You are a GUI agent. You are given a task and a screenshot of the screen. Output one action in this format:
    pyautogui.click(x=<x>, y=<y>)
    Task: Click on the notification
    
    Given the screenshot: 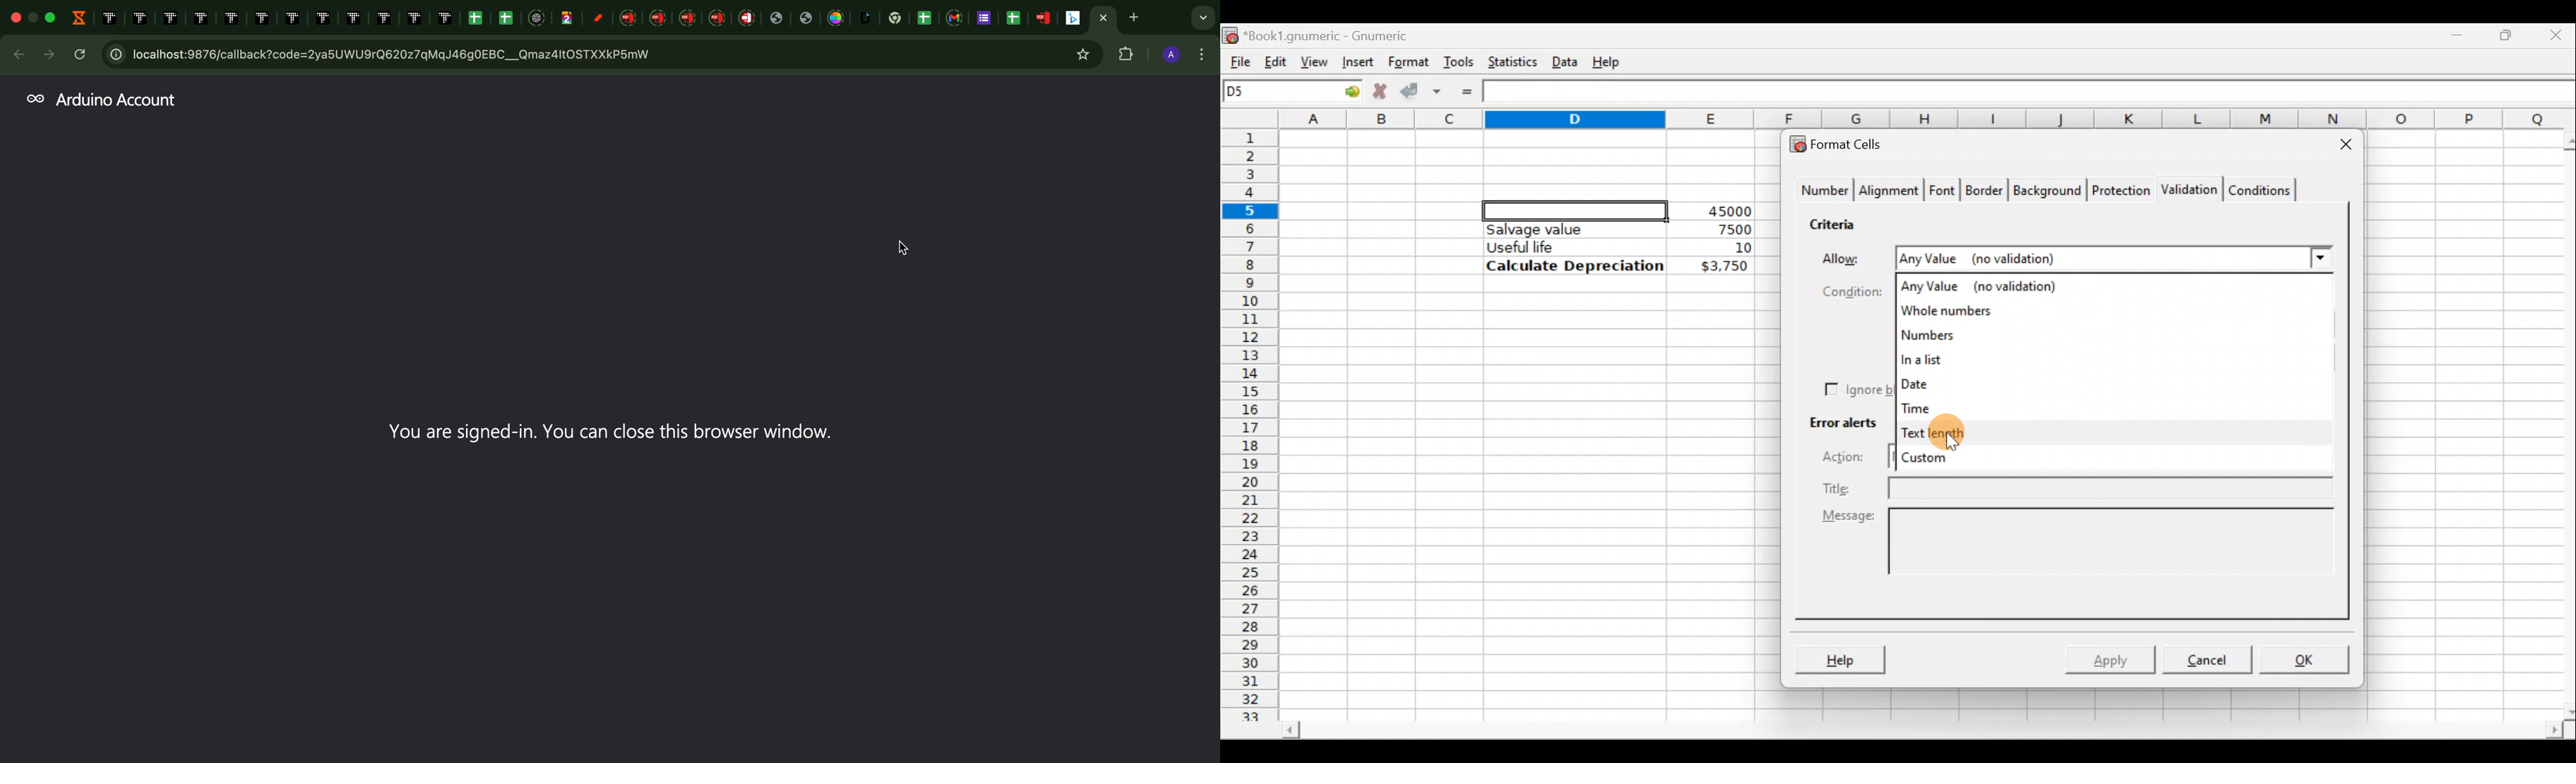 What is the action you would take?
    pyautogui.click(x=1177, y=754)
    